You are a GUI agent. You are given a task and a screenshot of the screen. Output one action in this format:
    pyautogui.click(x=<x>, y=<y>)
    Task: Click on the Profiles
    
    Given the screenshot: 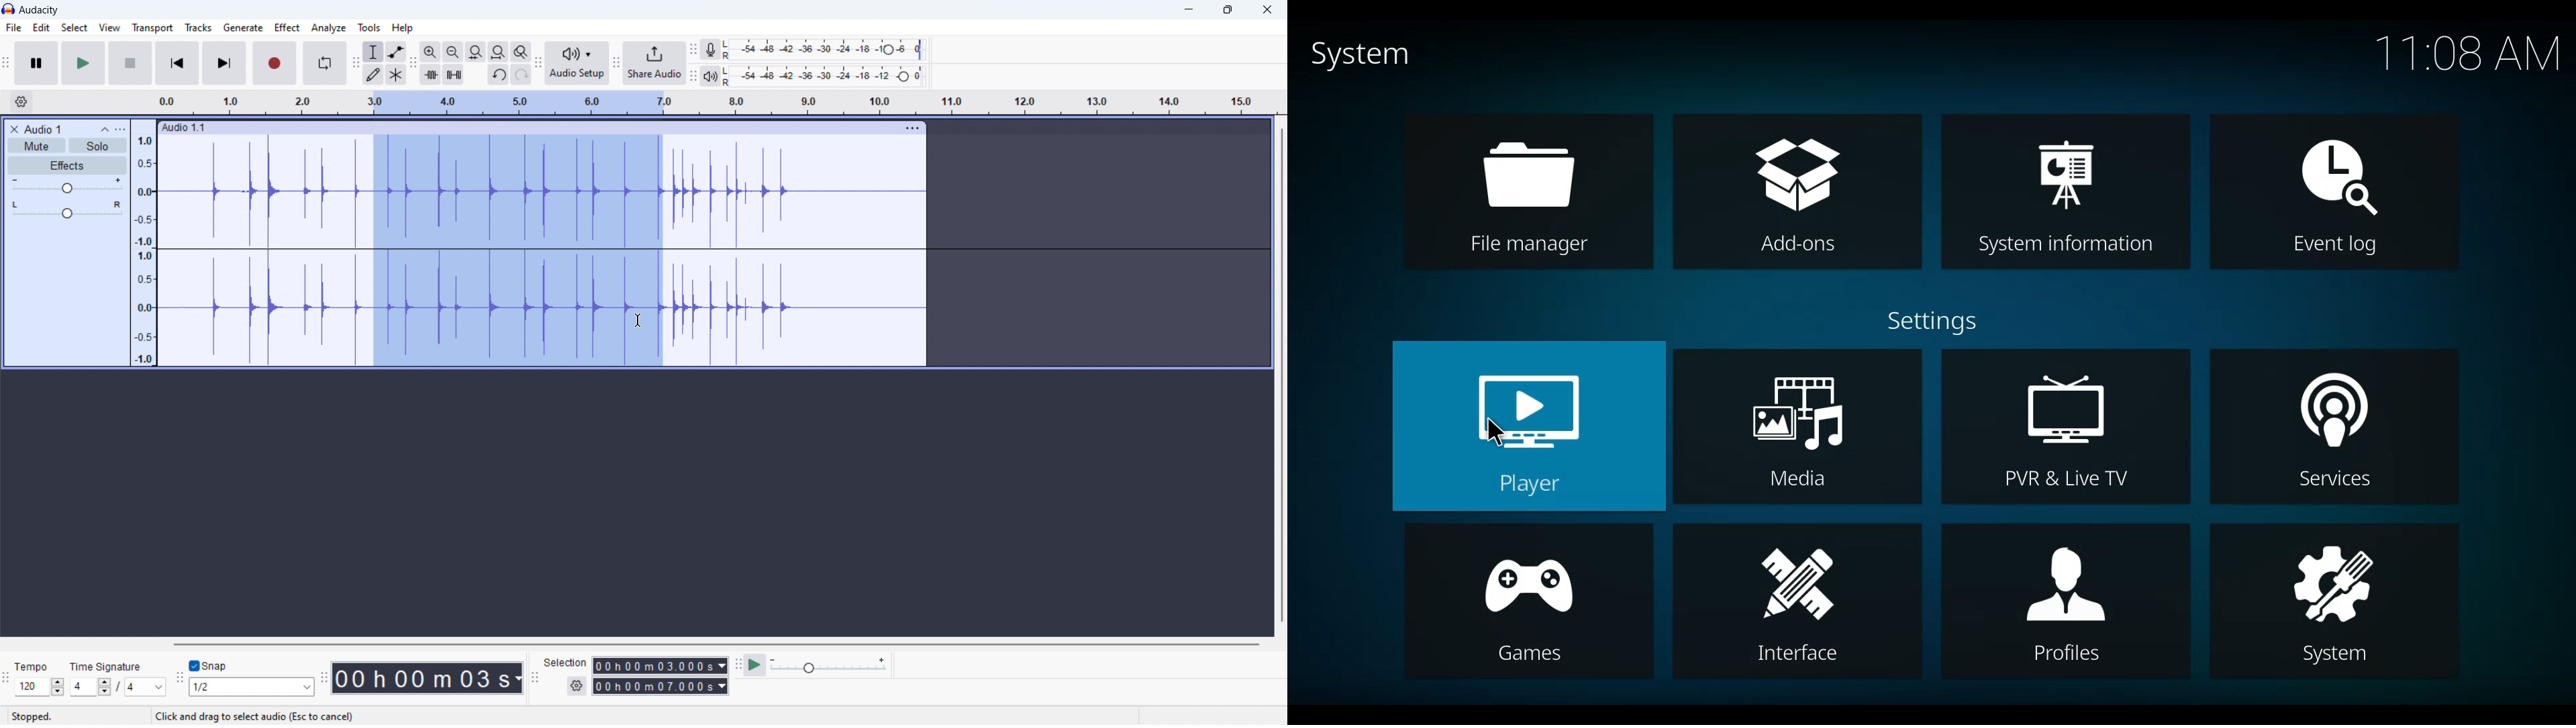 What is the action you would take?
    pyautogui.click(x=2065, y=601)
    